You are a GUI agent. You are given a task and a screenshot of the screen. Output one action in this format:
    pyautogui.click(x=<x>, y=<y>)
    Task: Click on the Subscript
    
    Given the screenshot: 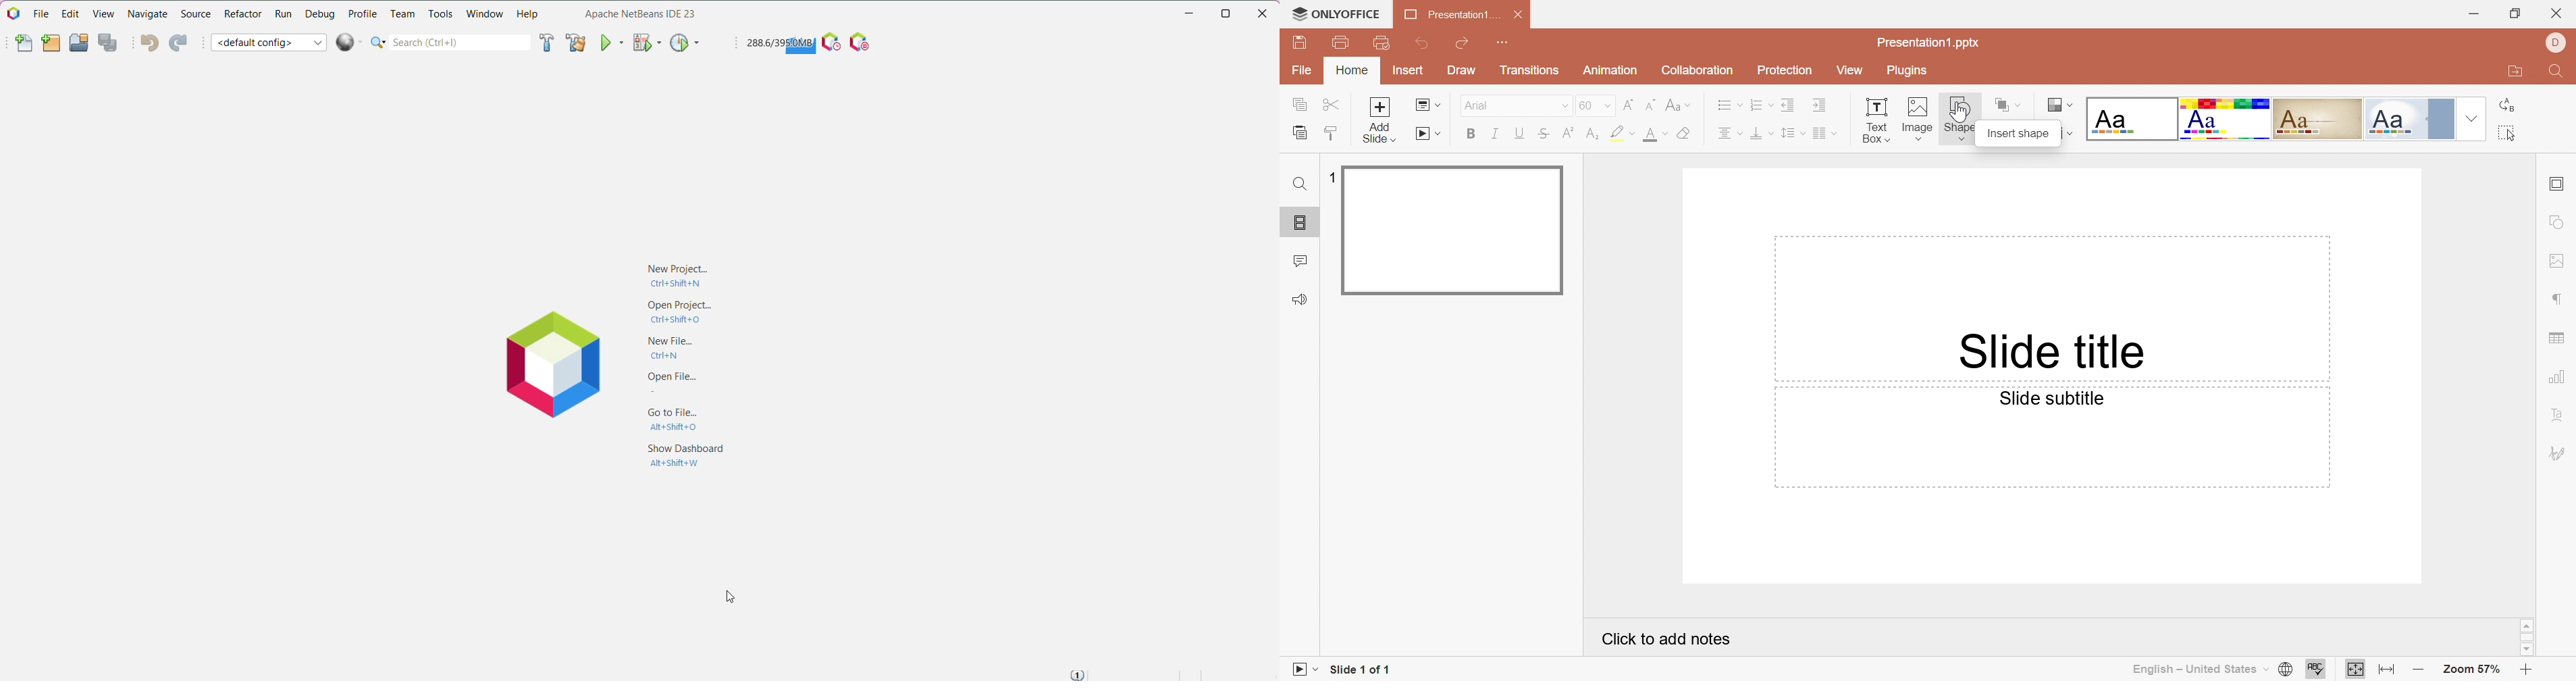 What is the action you would take?
    pyautogui.click(x=1594, y=134)
    